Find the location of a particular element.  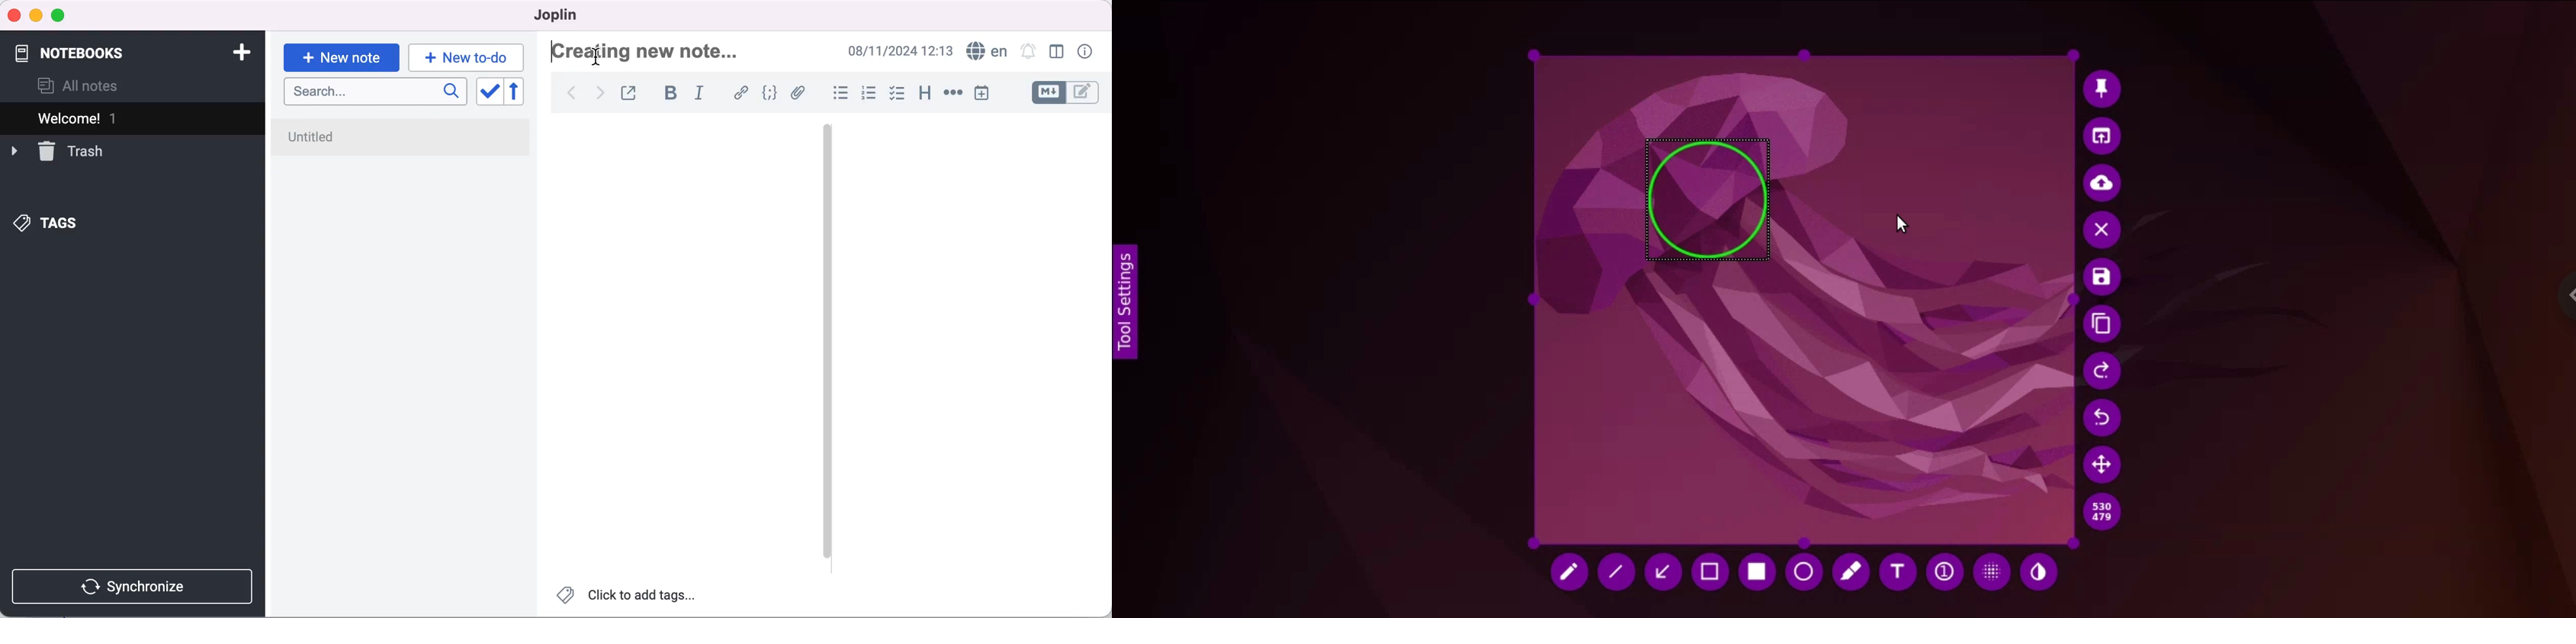

blank canvas is located at coordinates (971, 341).